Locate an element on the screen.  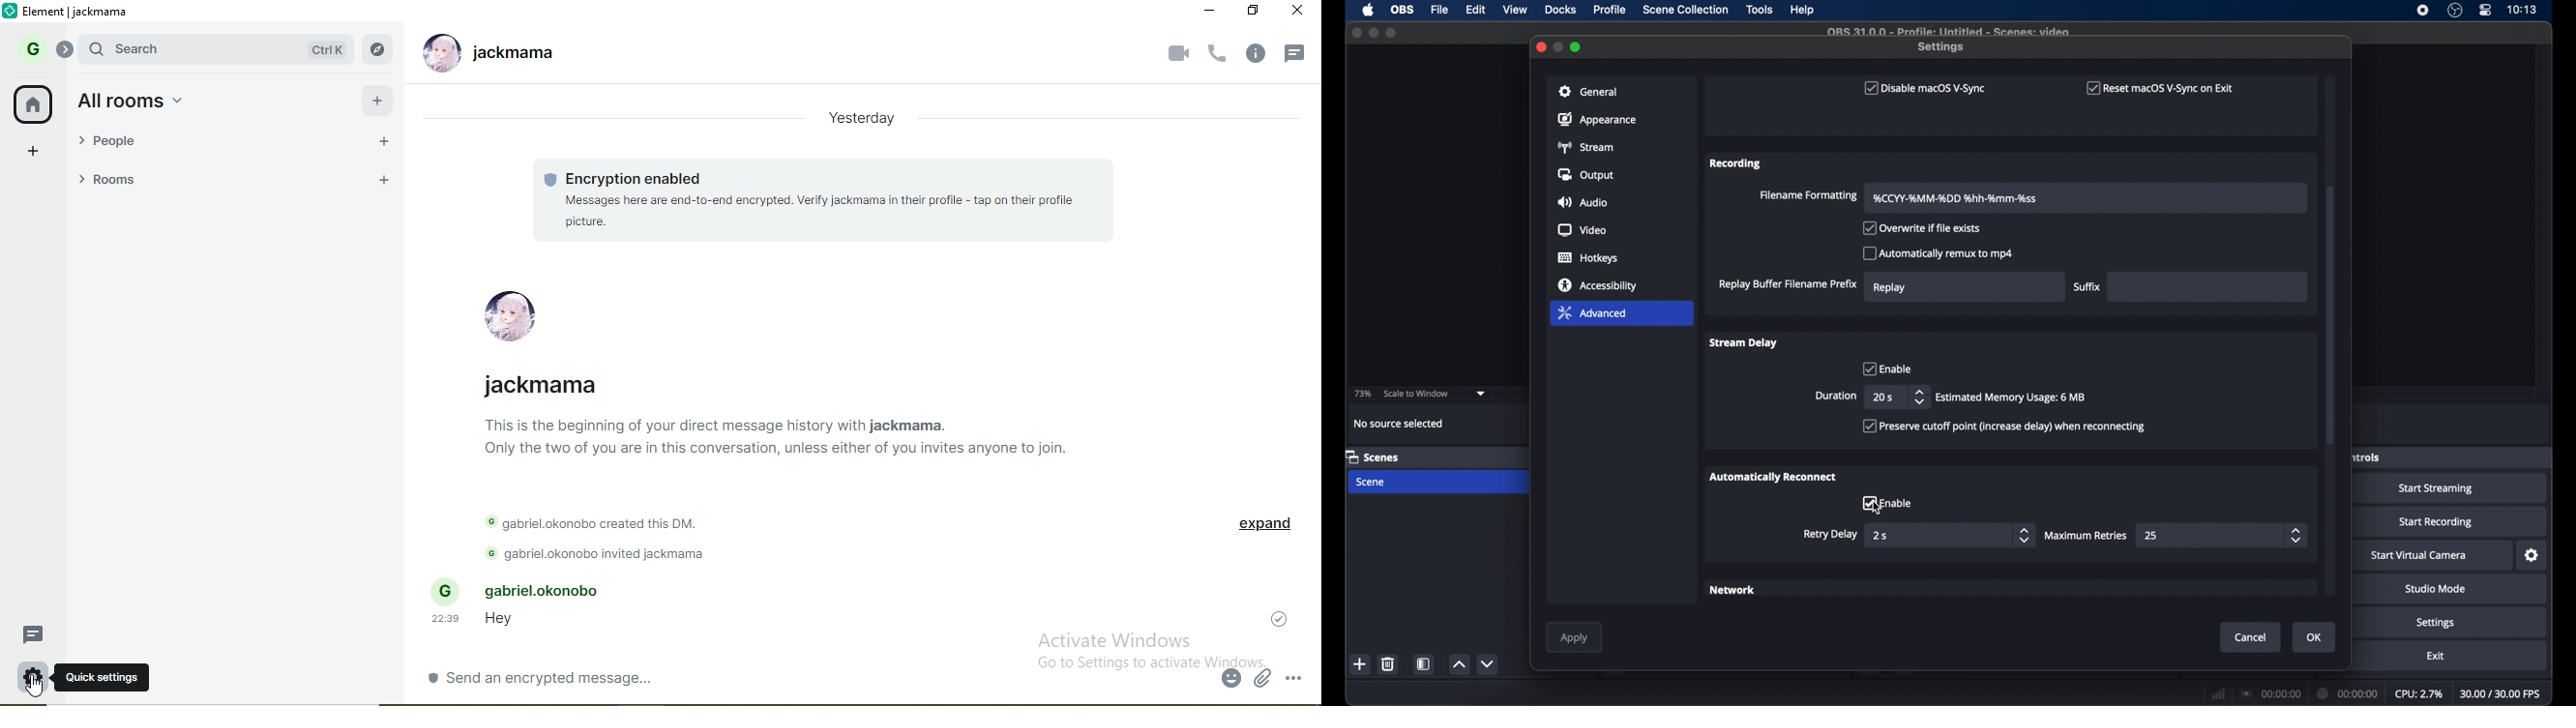
cancel is located at coordinates (2252, 637).